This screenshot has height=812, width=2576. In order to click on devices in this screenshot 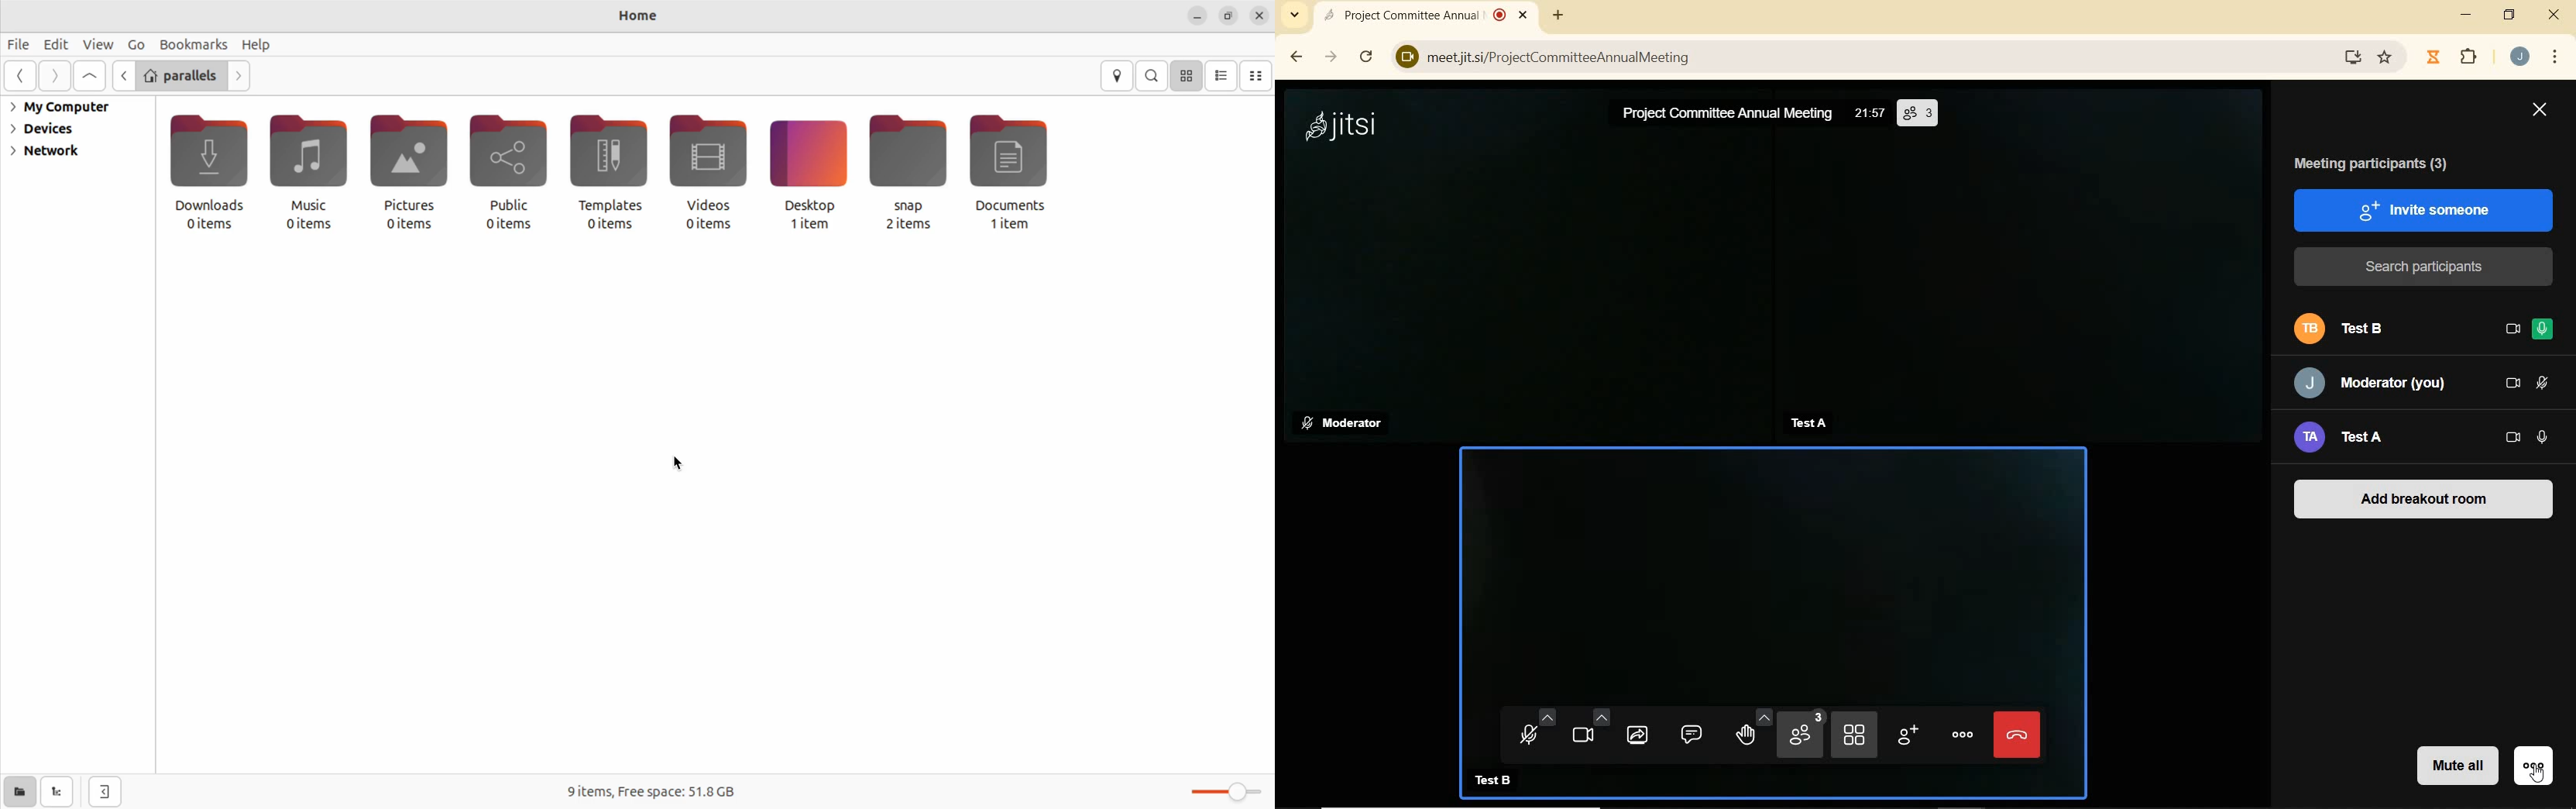, I will do `click(47, 129)`.